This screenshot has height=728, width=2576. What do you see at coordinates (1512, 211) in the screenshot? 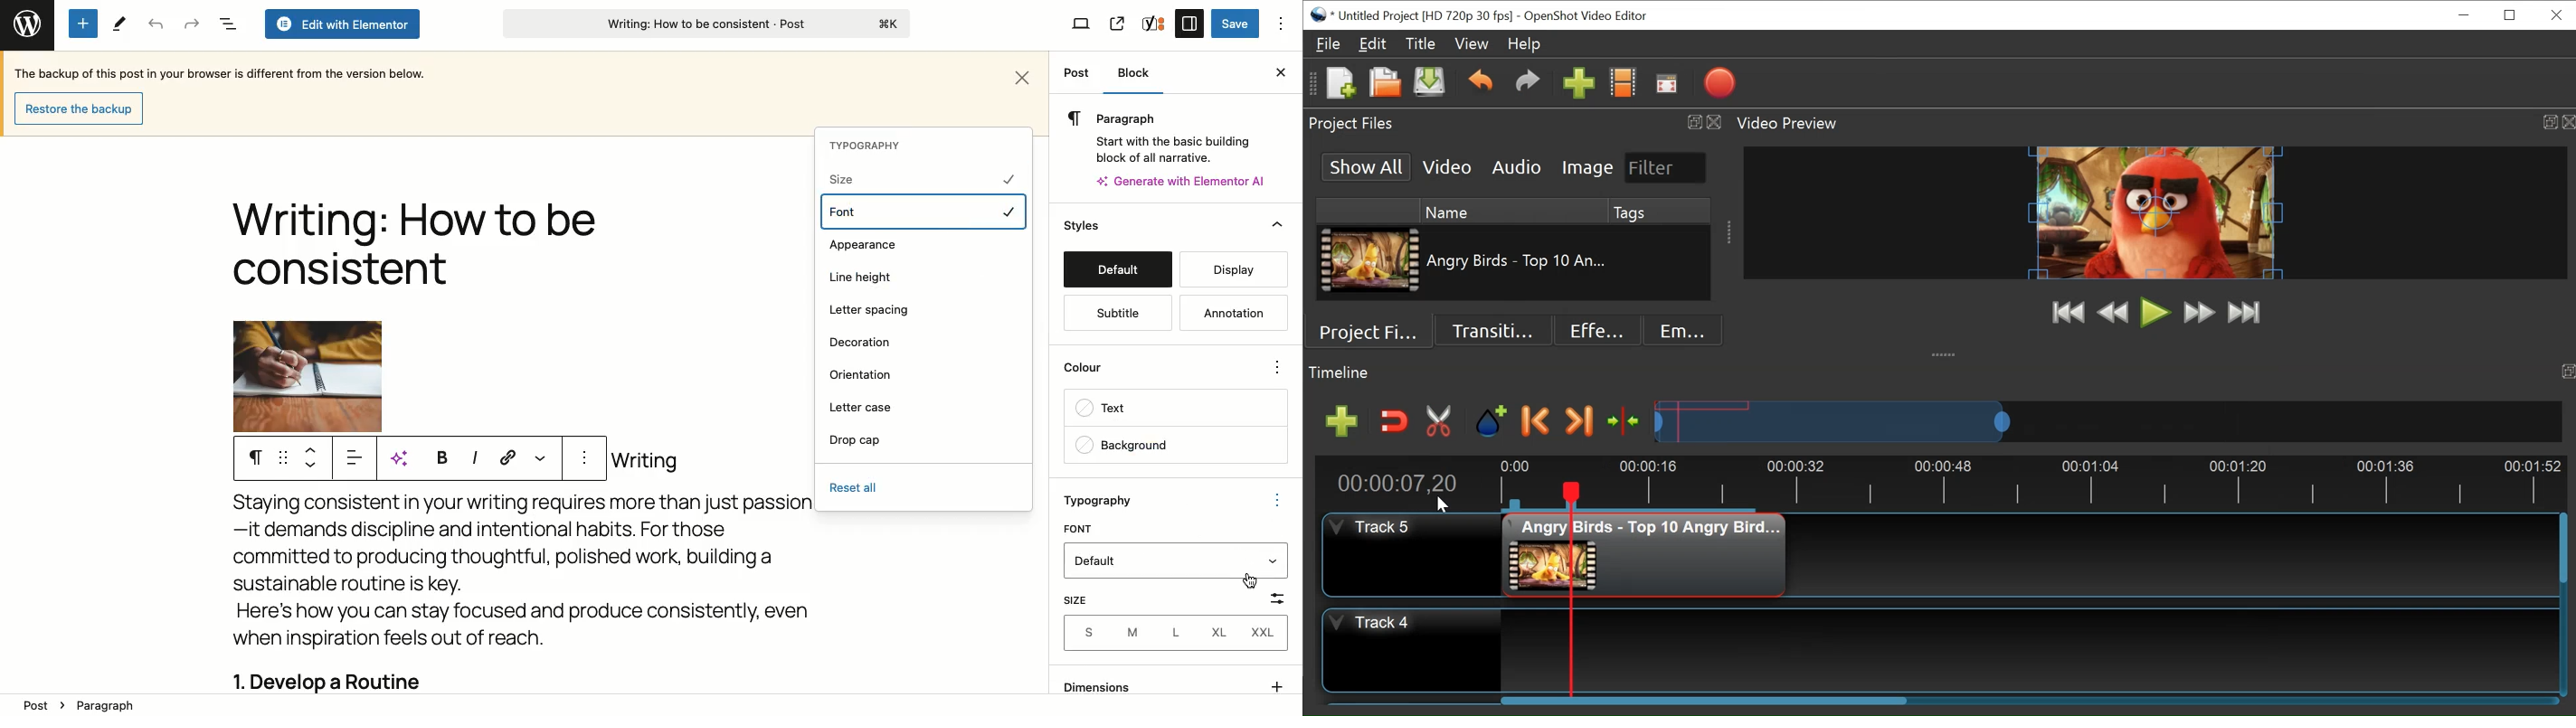
I see `Name` at bounding box center [1512, 211].